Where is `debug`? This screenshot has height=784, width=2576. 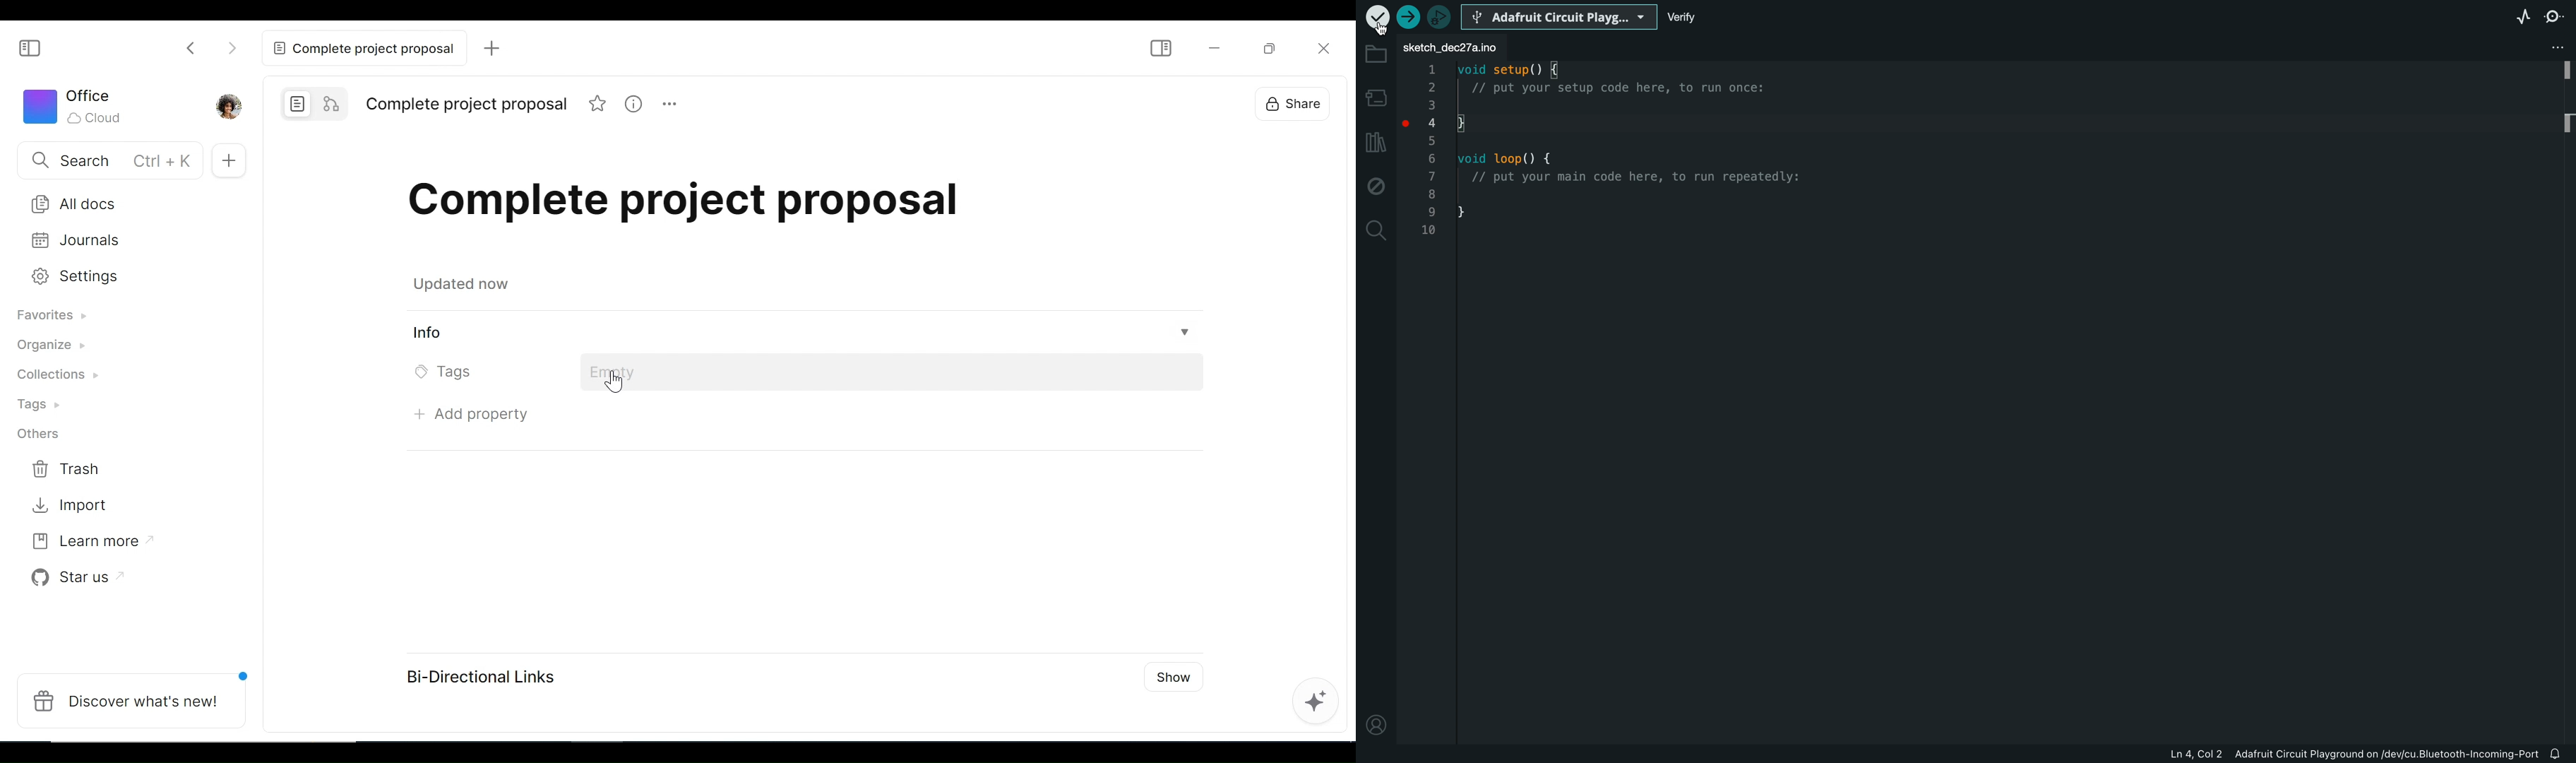 debug is located at coordinates (1374, 185).